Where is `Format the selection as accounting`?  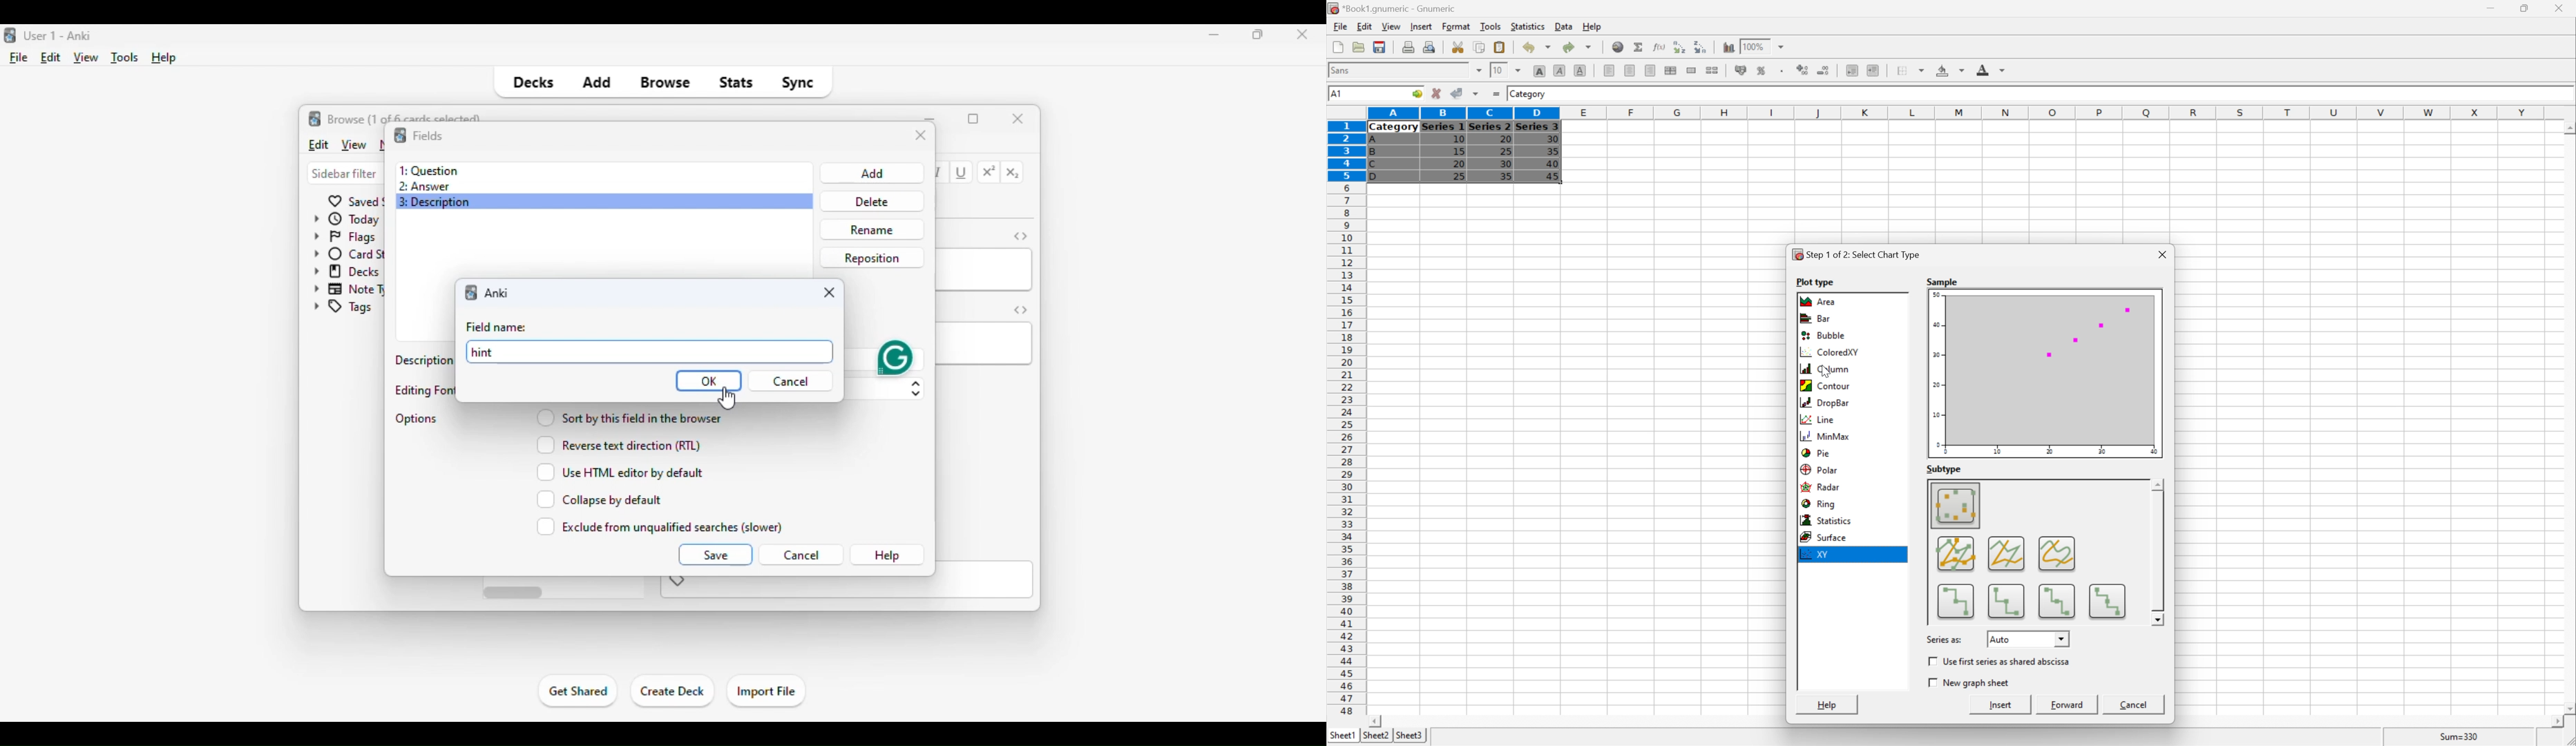
Format the selection as accounting is located at coordinates (1736, 69).